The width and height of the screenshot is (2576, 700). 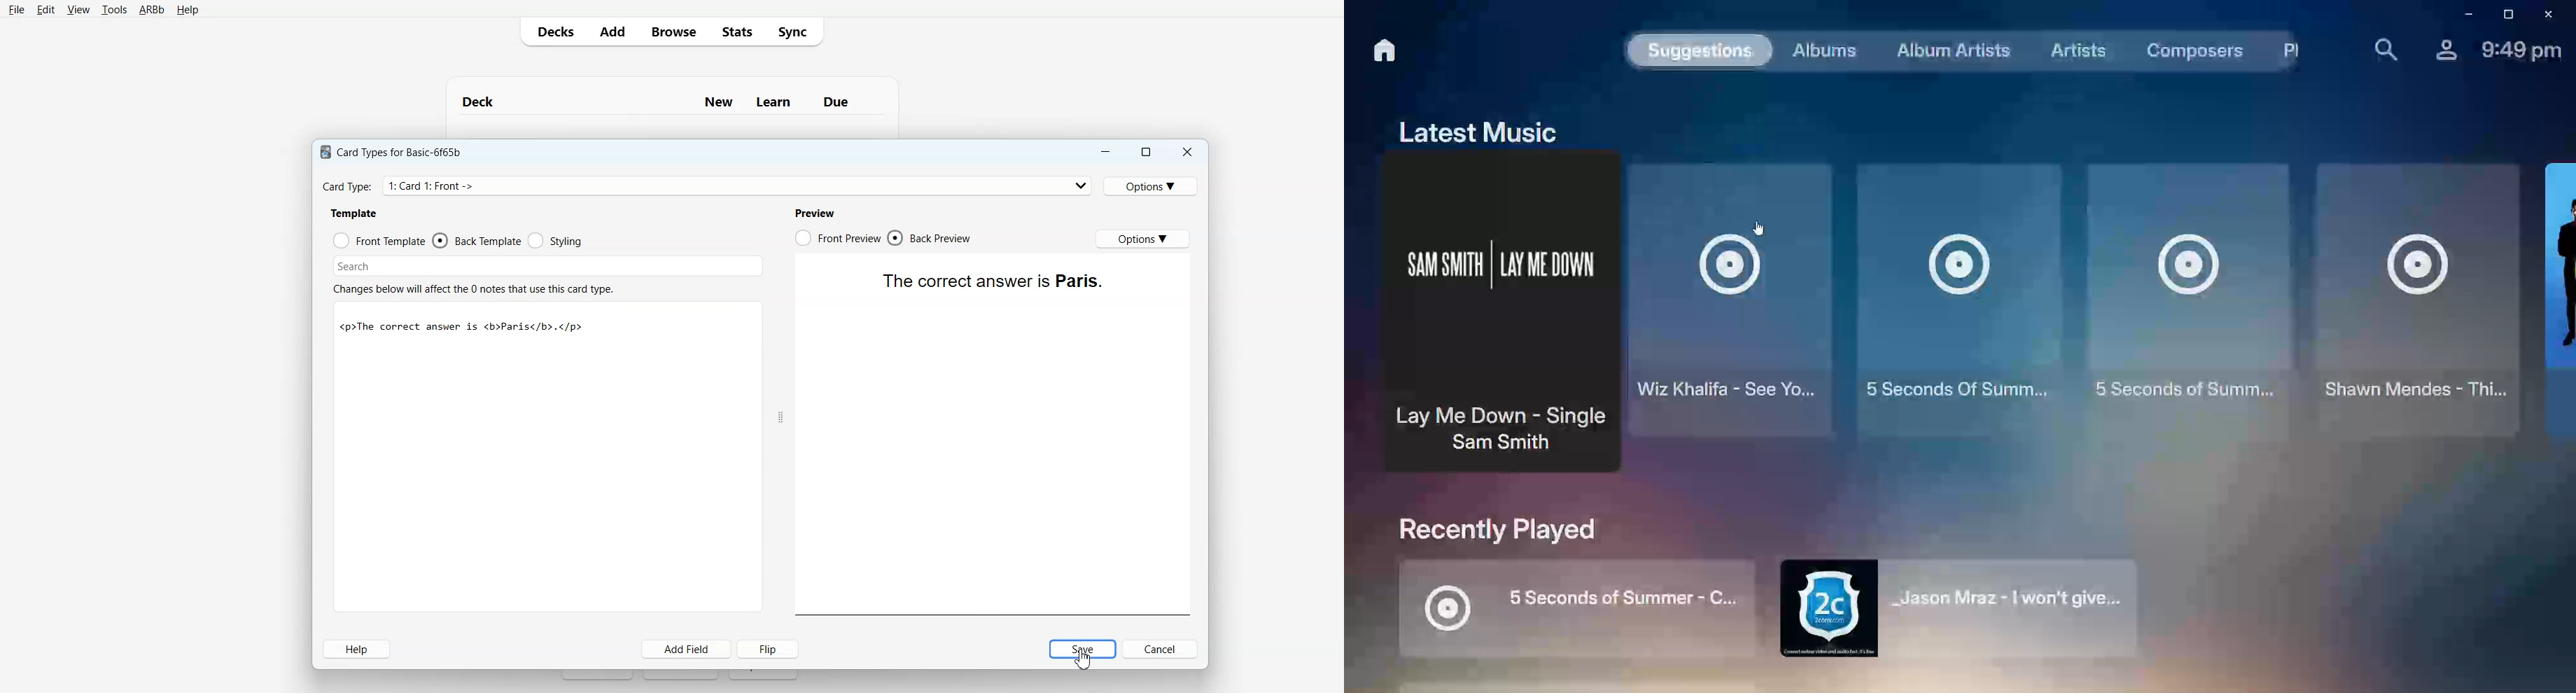 I want to click on Maximize, so click(x=1147, y=151).